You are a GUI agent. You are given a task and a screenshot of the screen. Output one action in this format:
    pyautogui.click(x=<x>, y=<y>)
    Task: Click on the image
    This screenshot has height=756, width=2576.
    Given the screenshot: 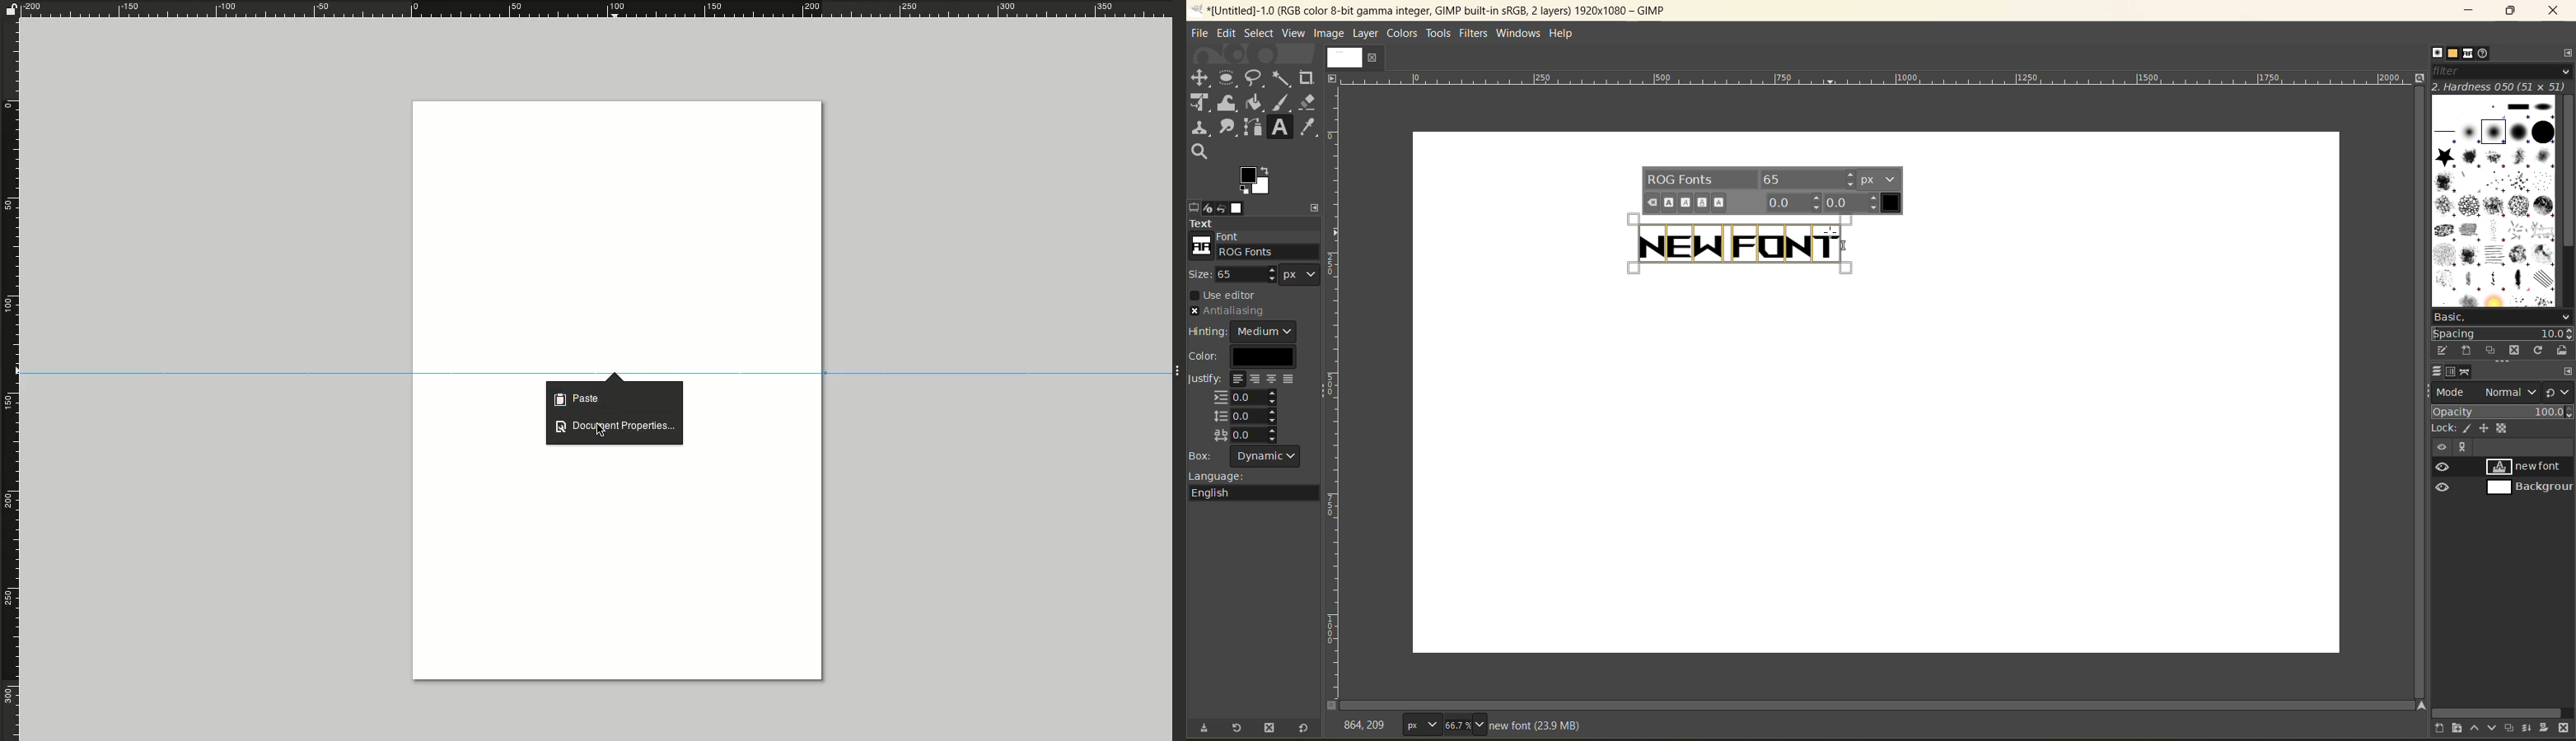 What is the action you would take?
    pyautogui.click(x=1330, y=35)
    